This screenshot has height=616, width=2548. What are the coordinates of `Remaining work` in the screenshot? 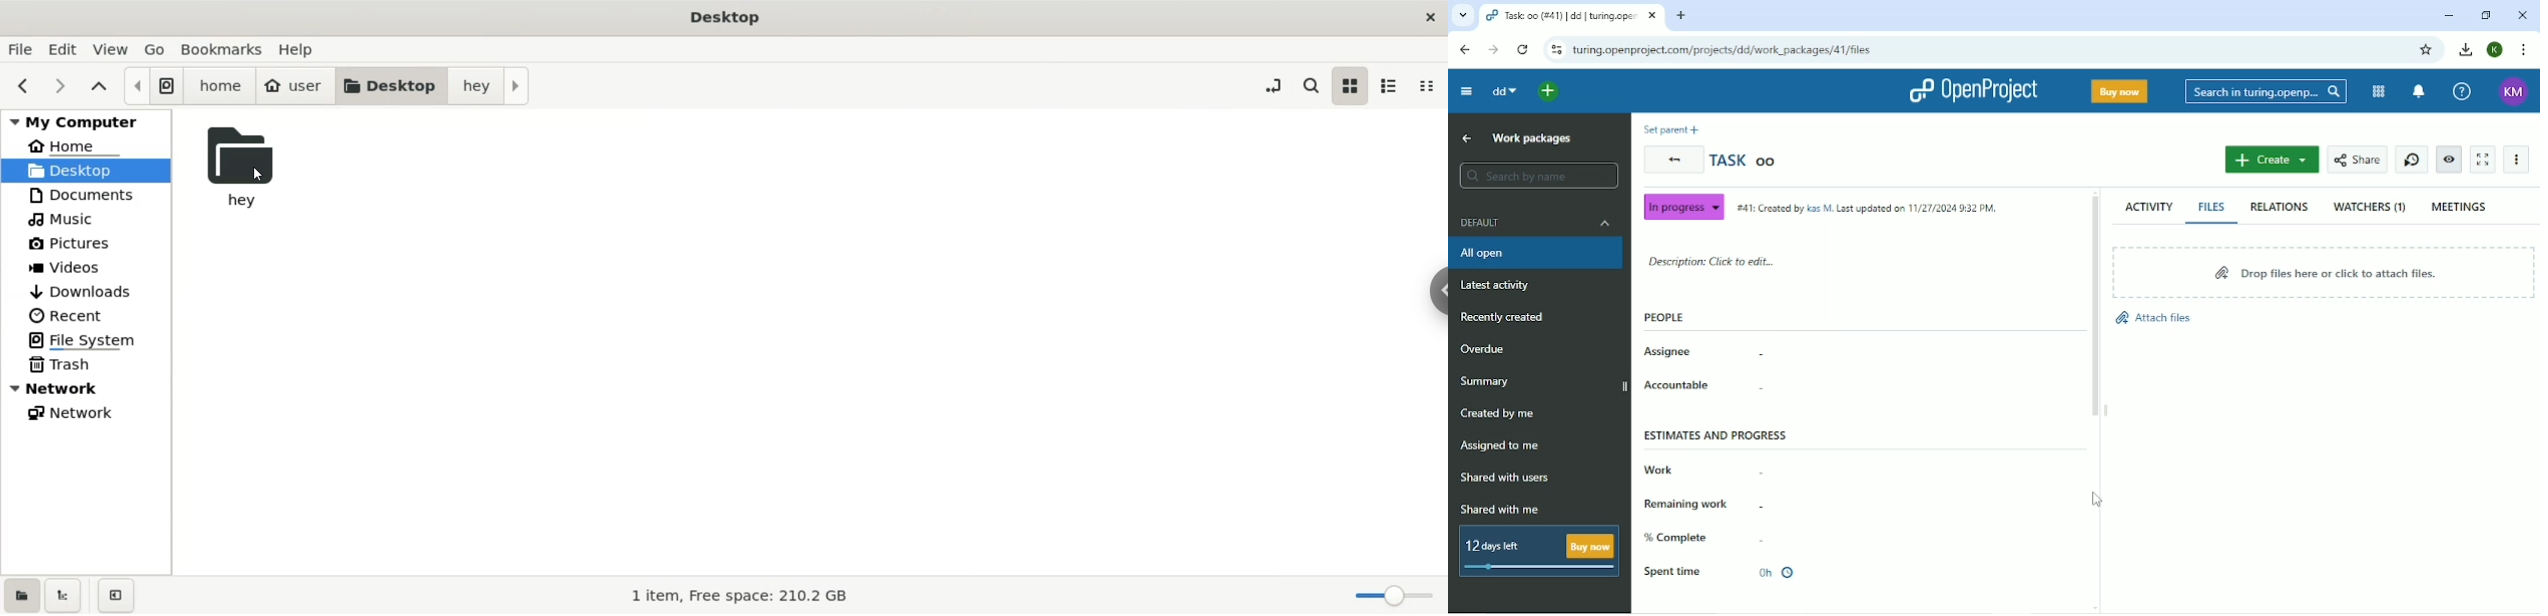 It's located at (1688, 501).